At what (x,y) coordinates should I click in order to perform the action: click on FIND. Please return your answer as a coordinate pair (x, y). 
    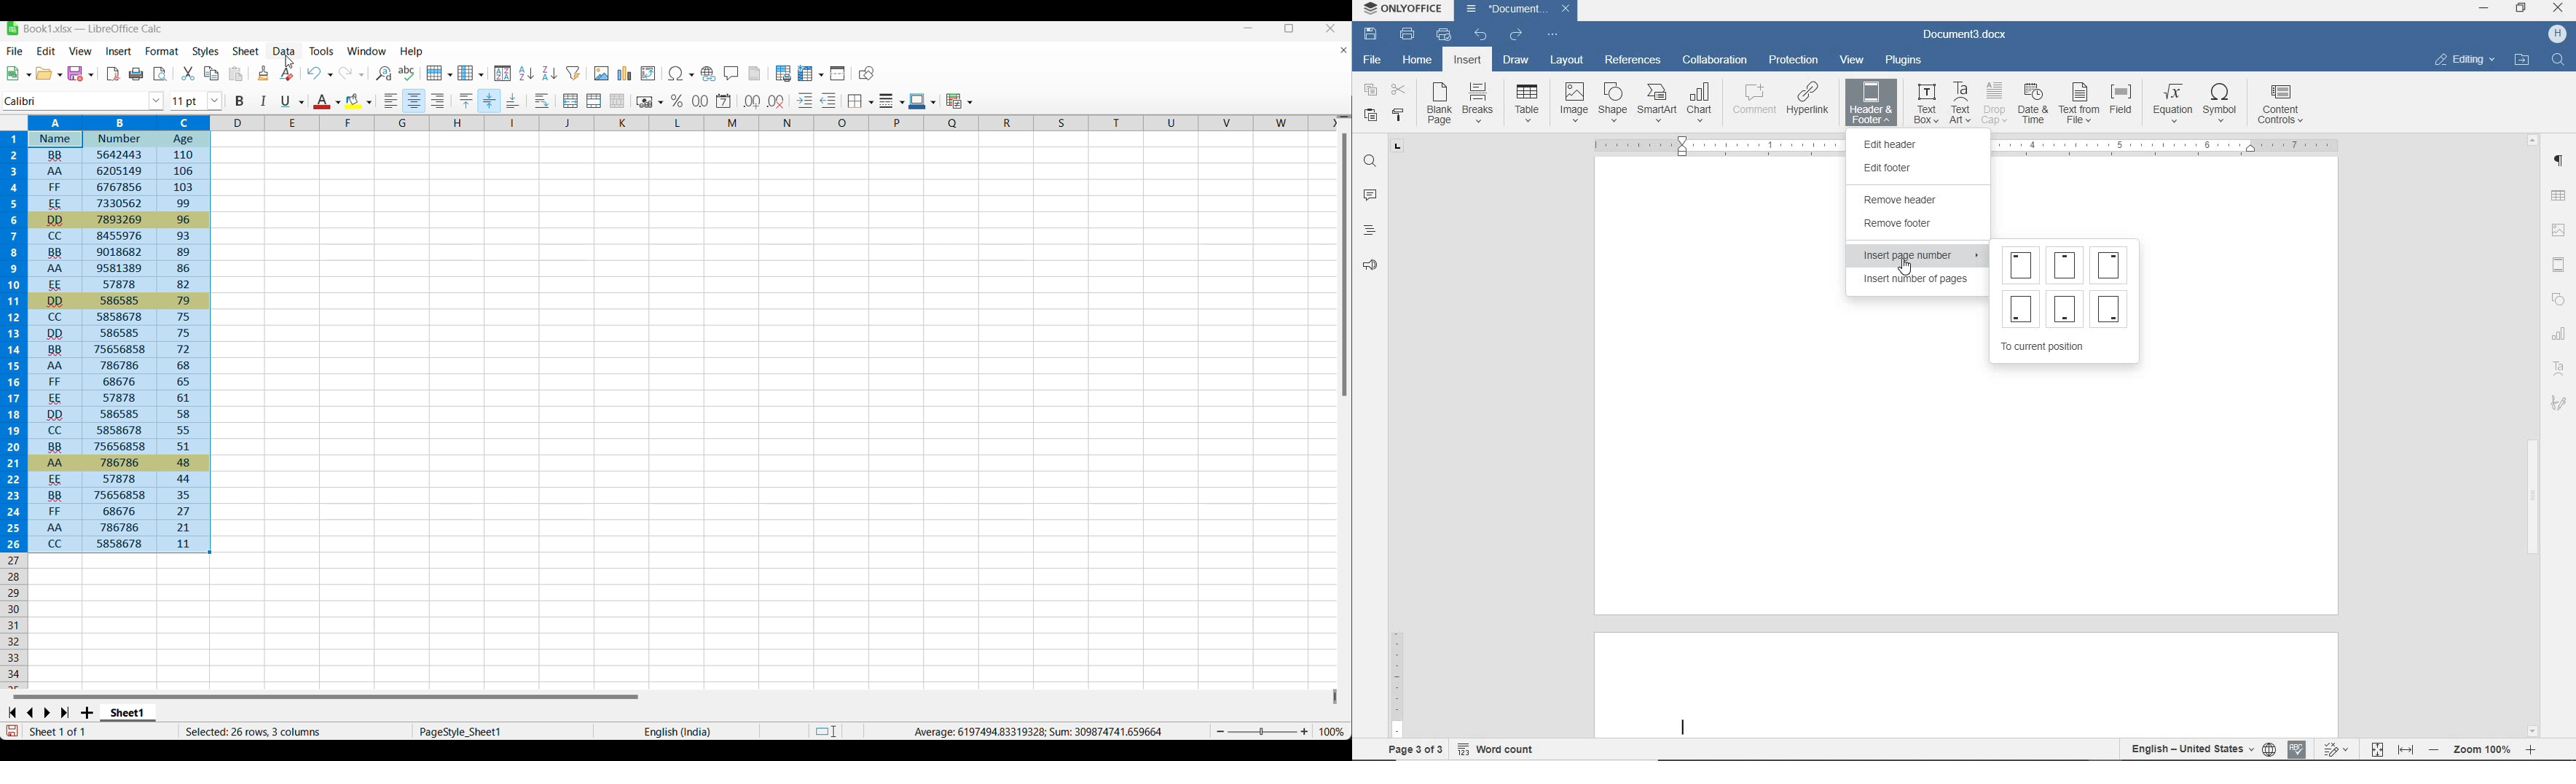
    Looking at the image, I should click on (2558, 61).